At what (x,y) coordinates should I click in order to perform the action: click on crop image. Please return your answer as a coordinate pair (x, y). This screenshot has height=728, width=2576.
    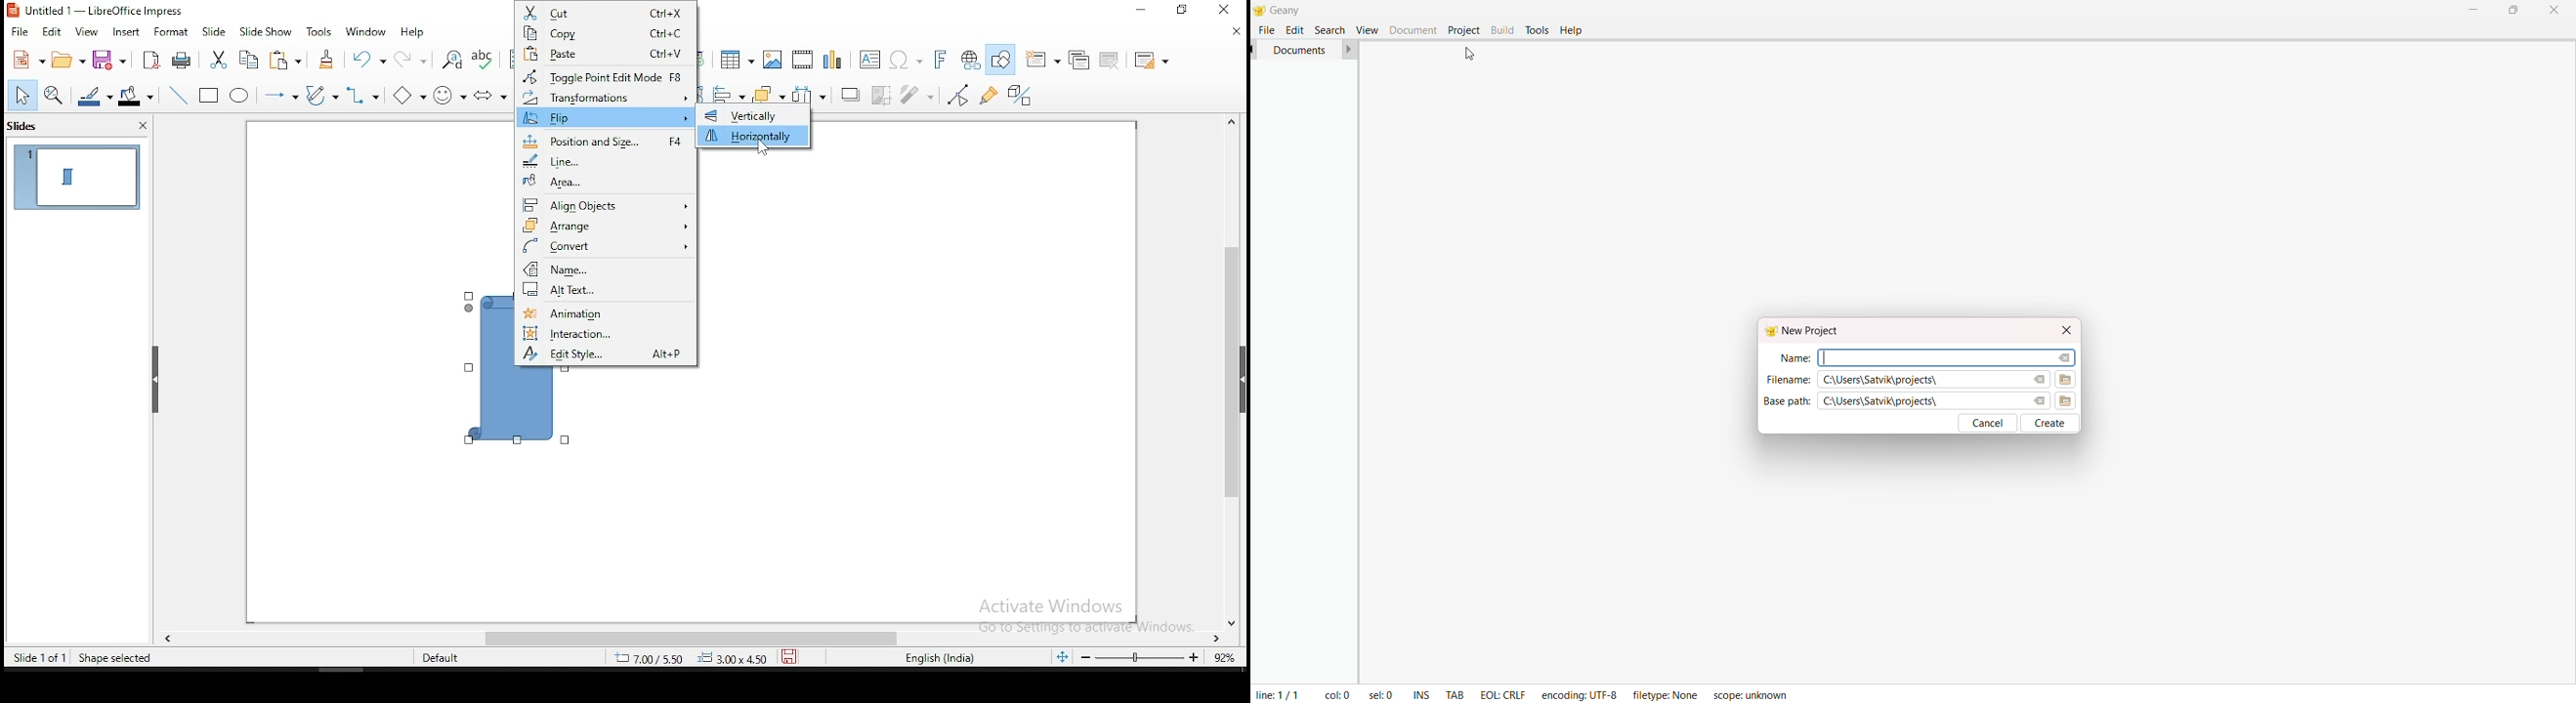
    Looking at the image, I should click on (881, 94).